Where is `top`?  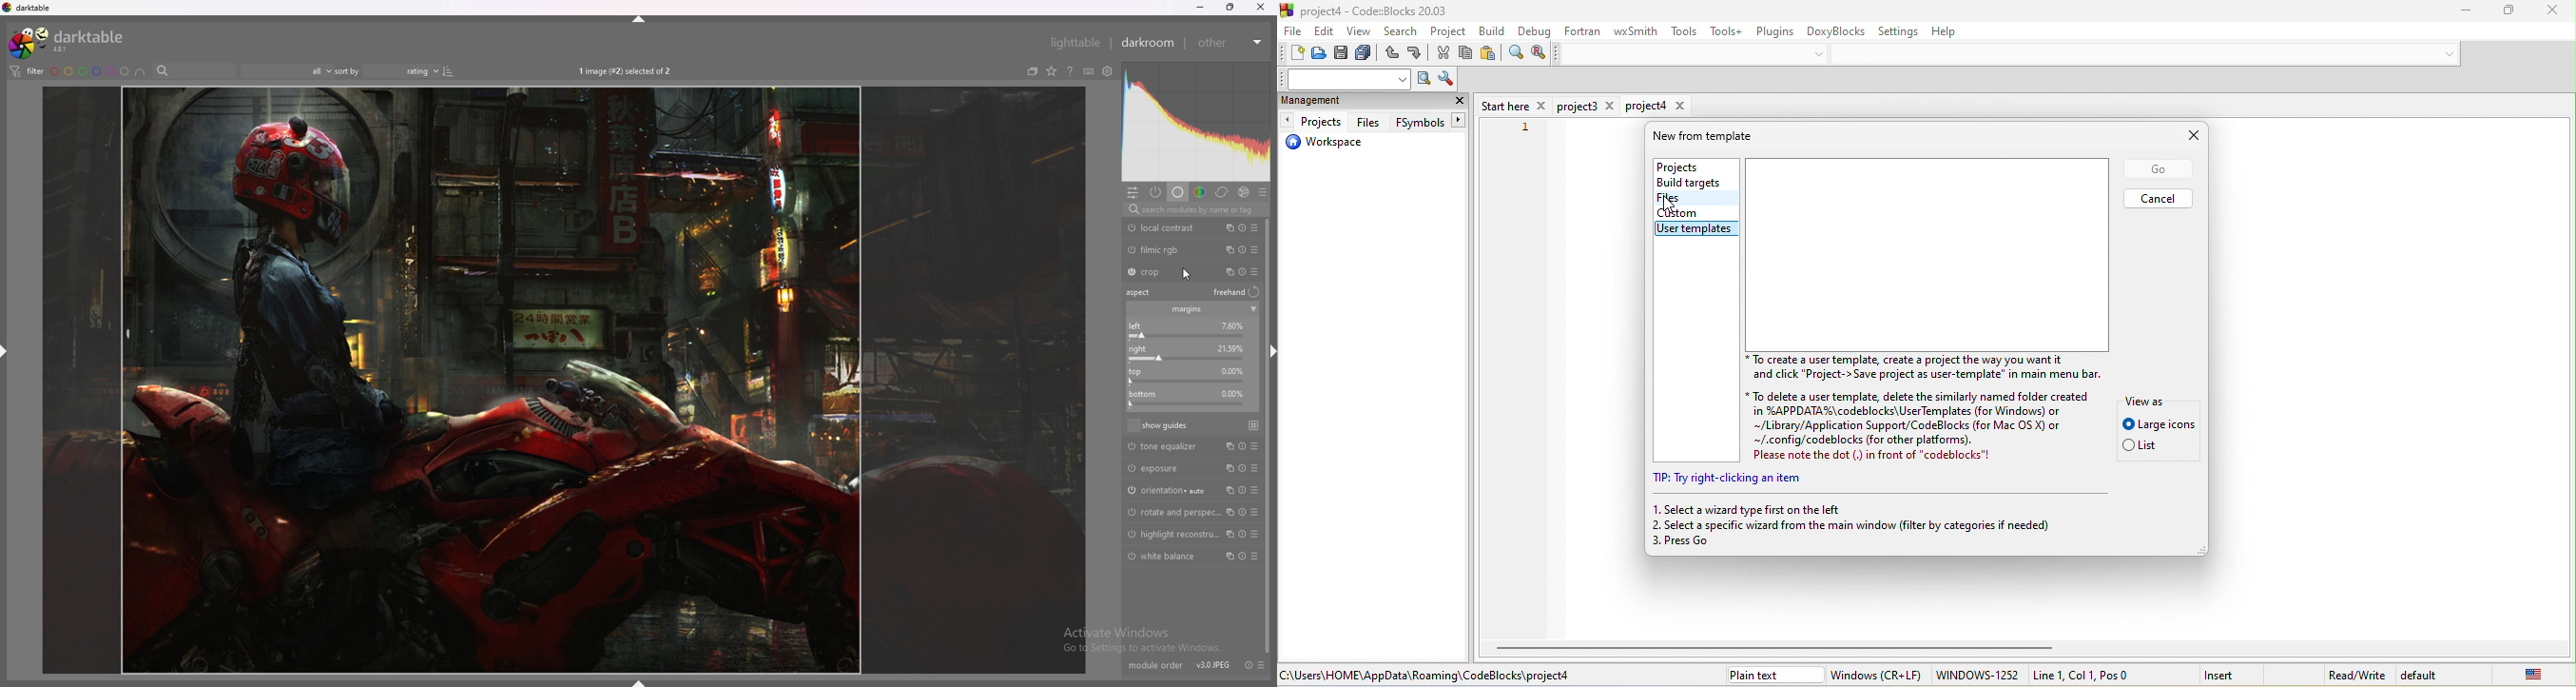
top is located at coordinates (1186, 375).